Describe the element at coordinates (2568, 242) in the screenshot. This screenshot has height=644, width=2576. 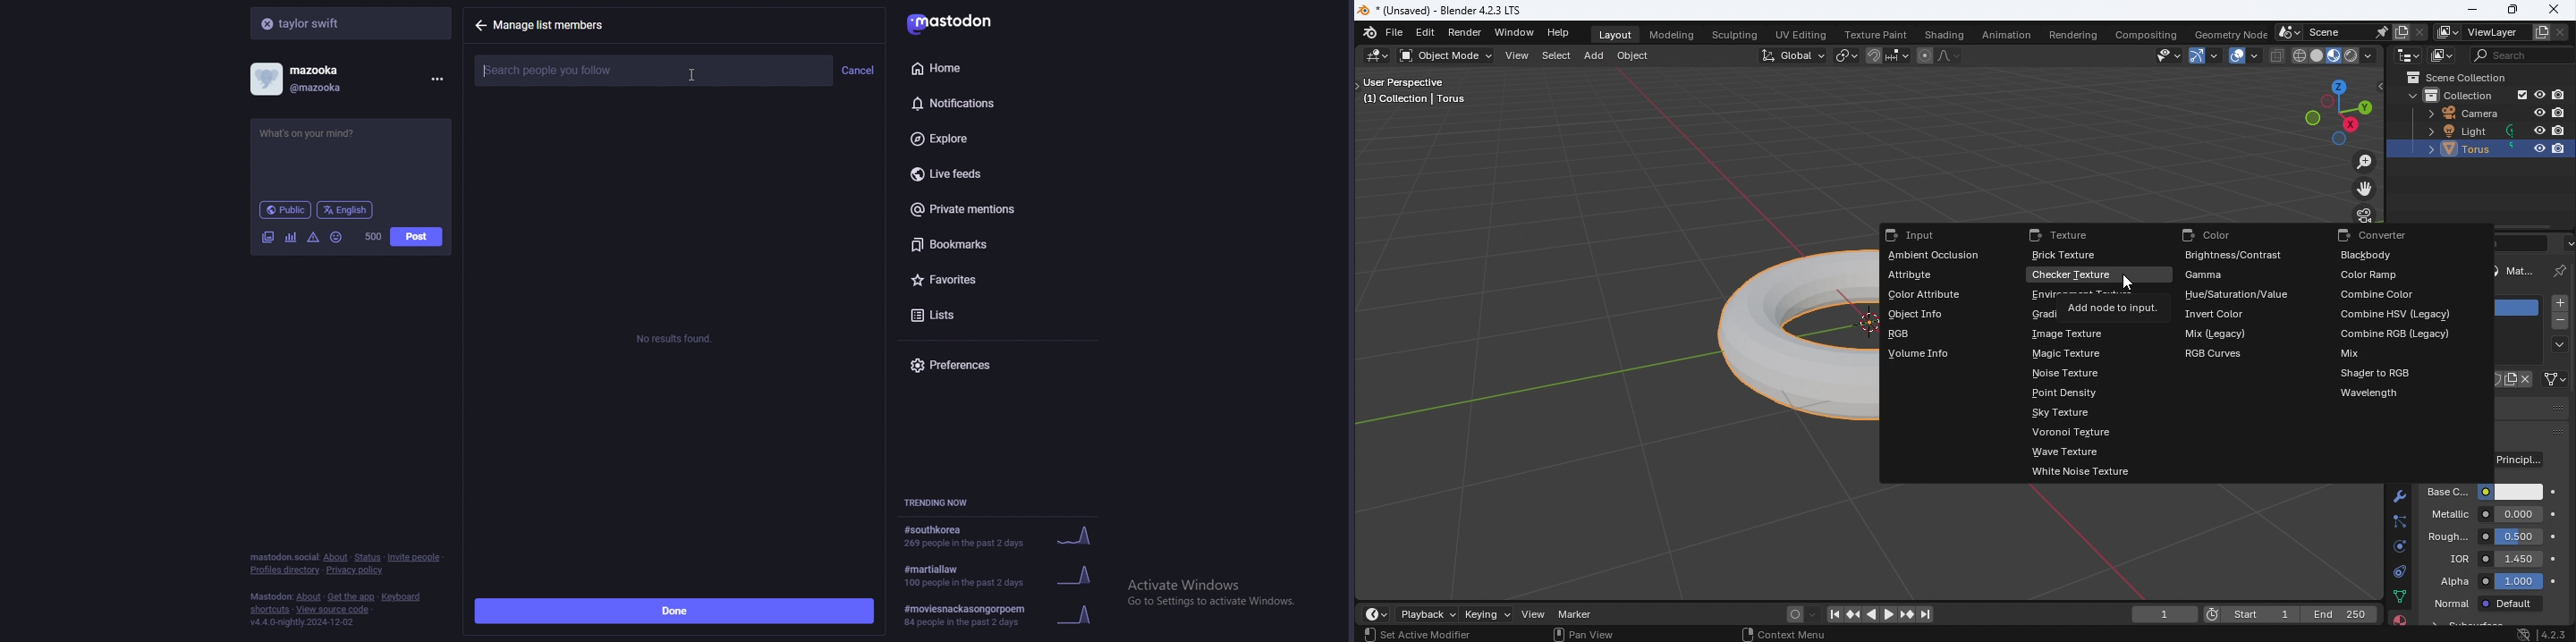
I see `Options` at that location.